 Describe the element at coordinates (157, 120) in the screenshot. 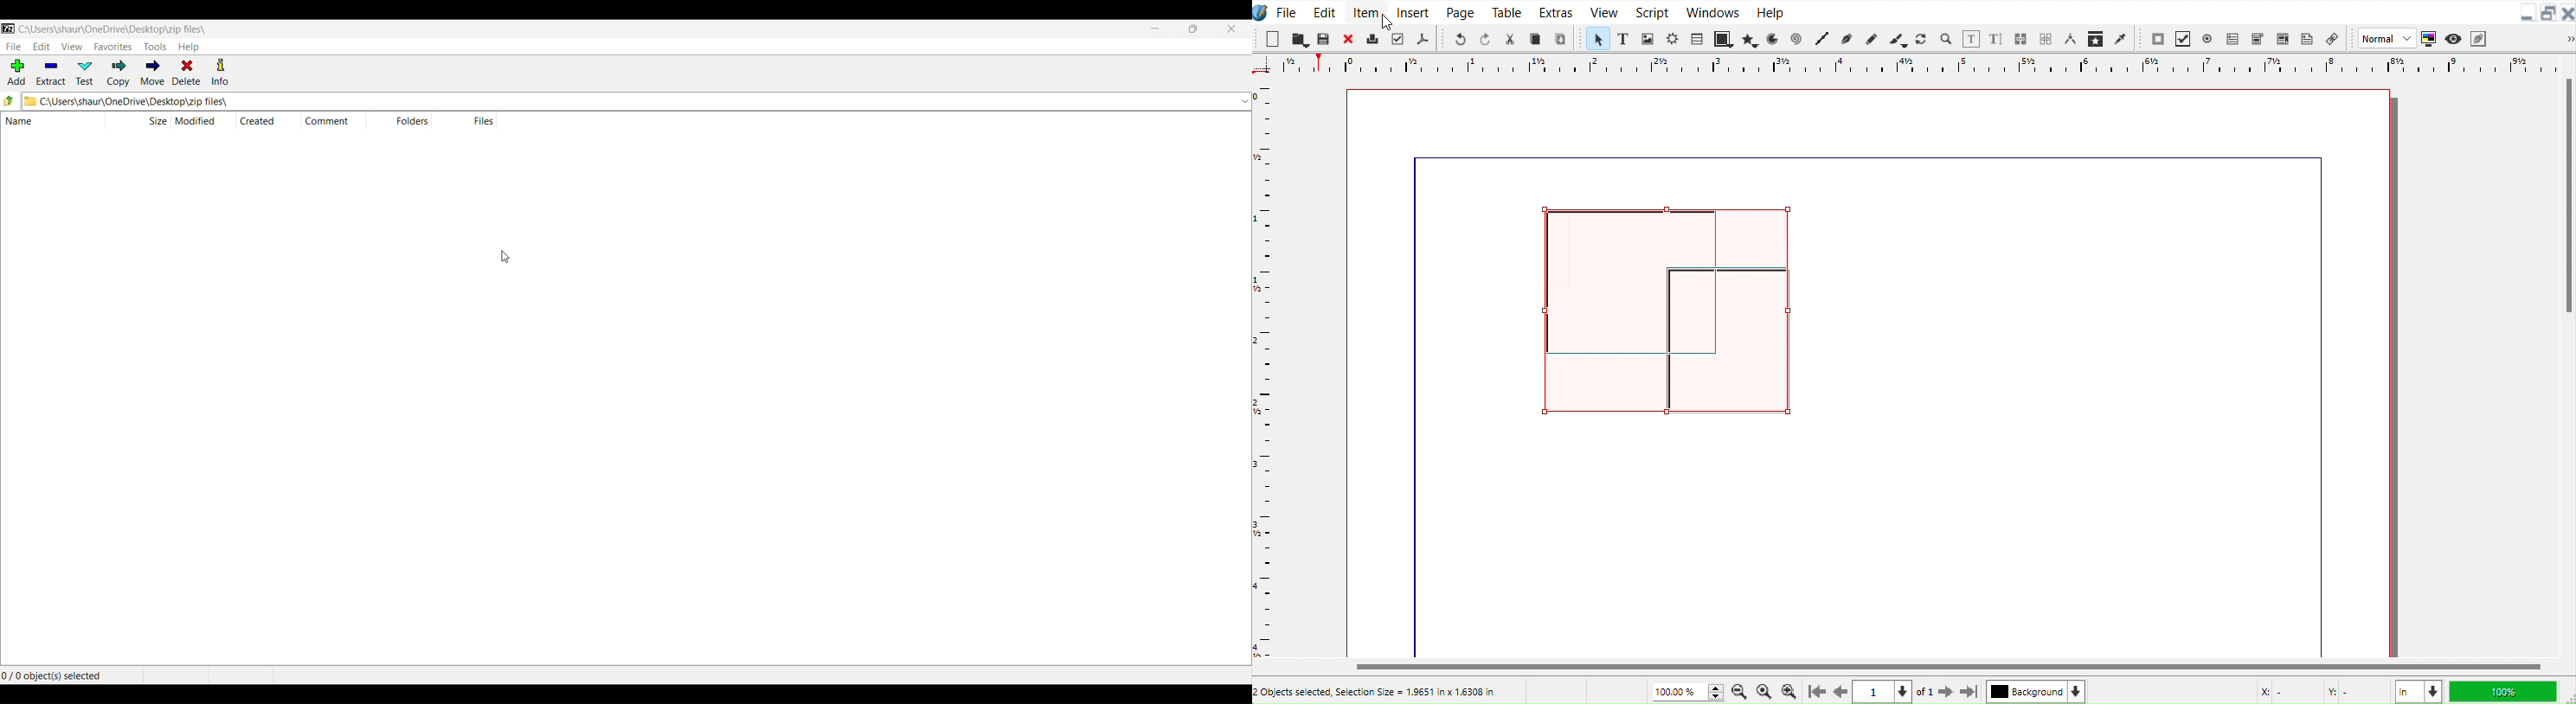

I see `SIZE` at that location.